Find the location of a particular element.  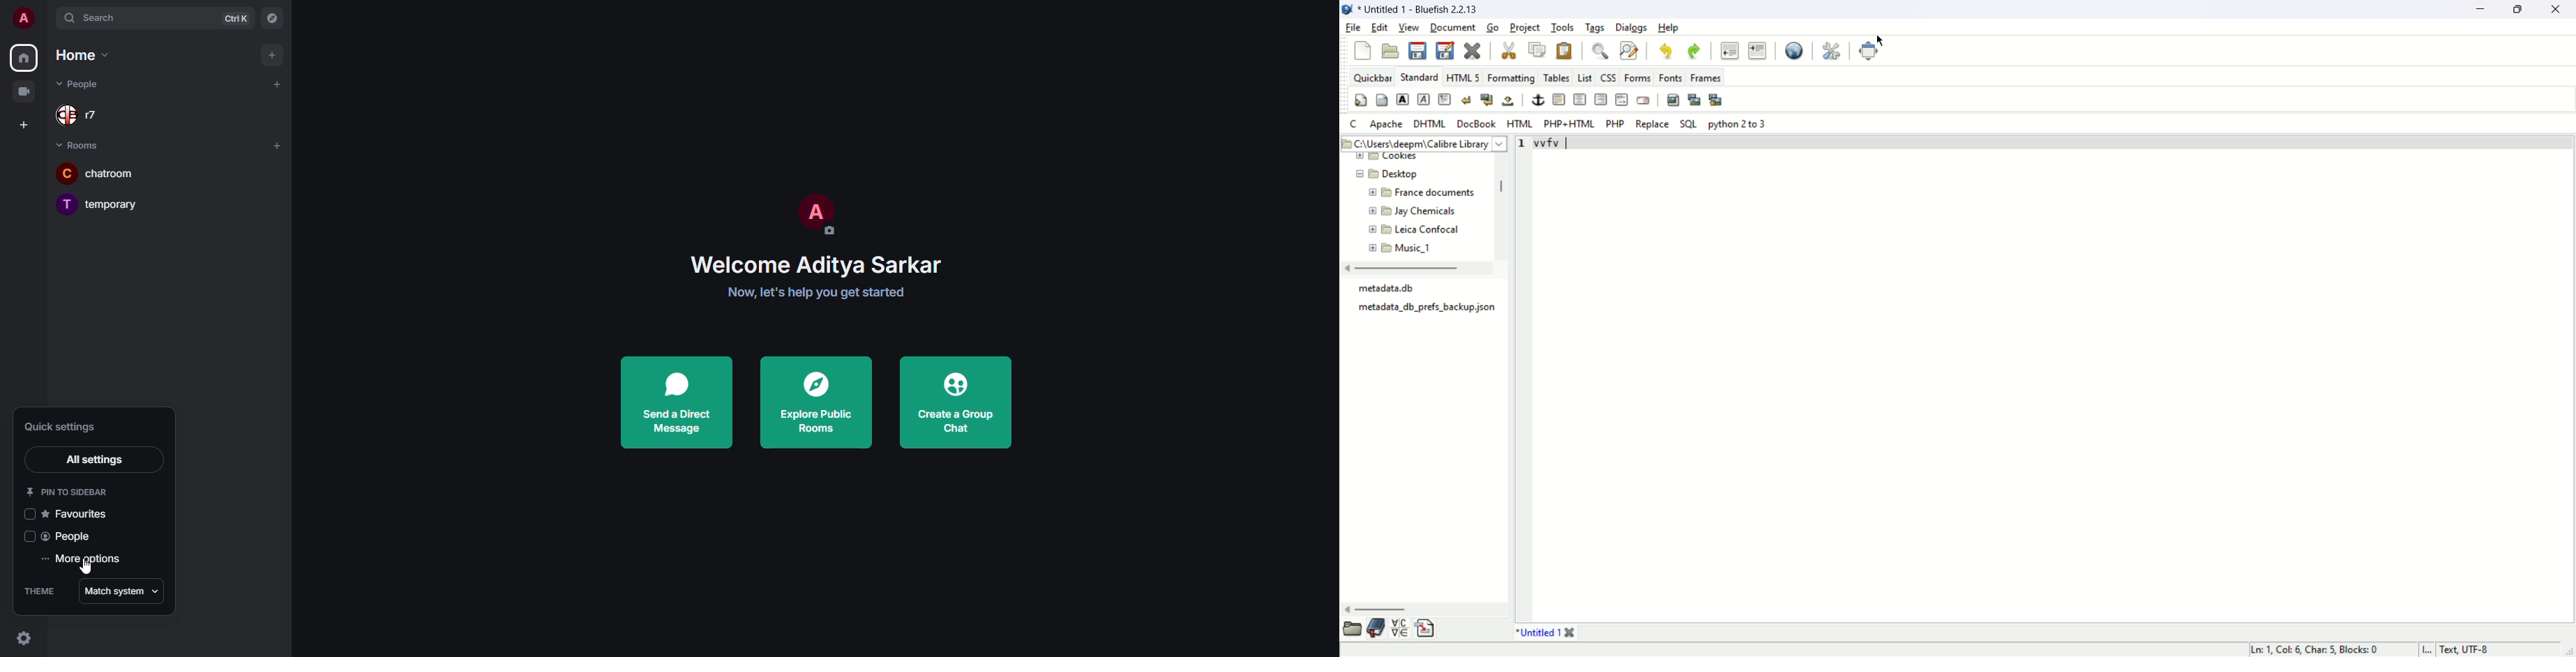

video room is located at coordinates (25, 91).